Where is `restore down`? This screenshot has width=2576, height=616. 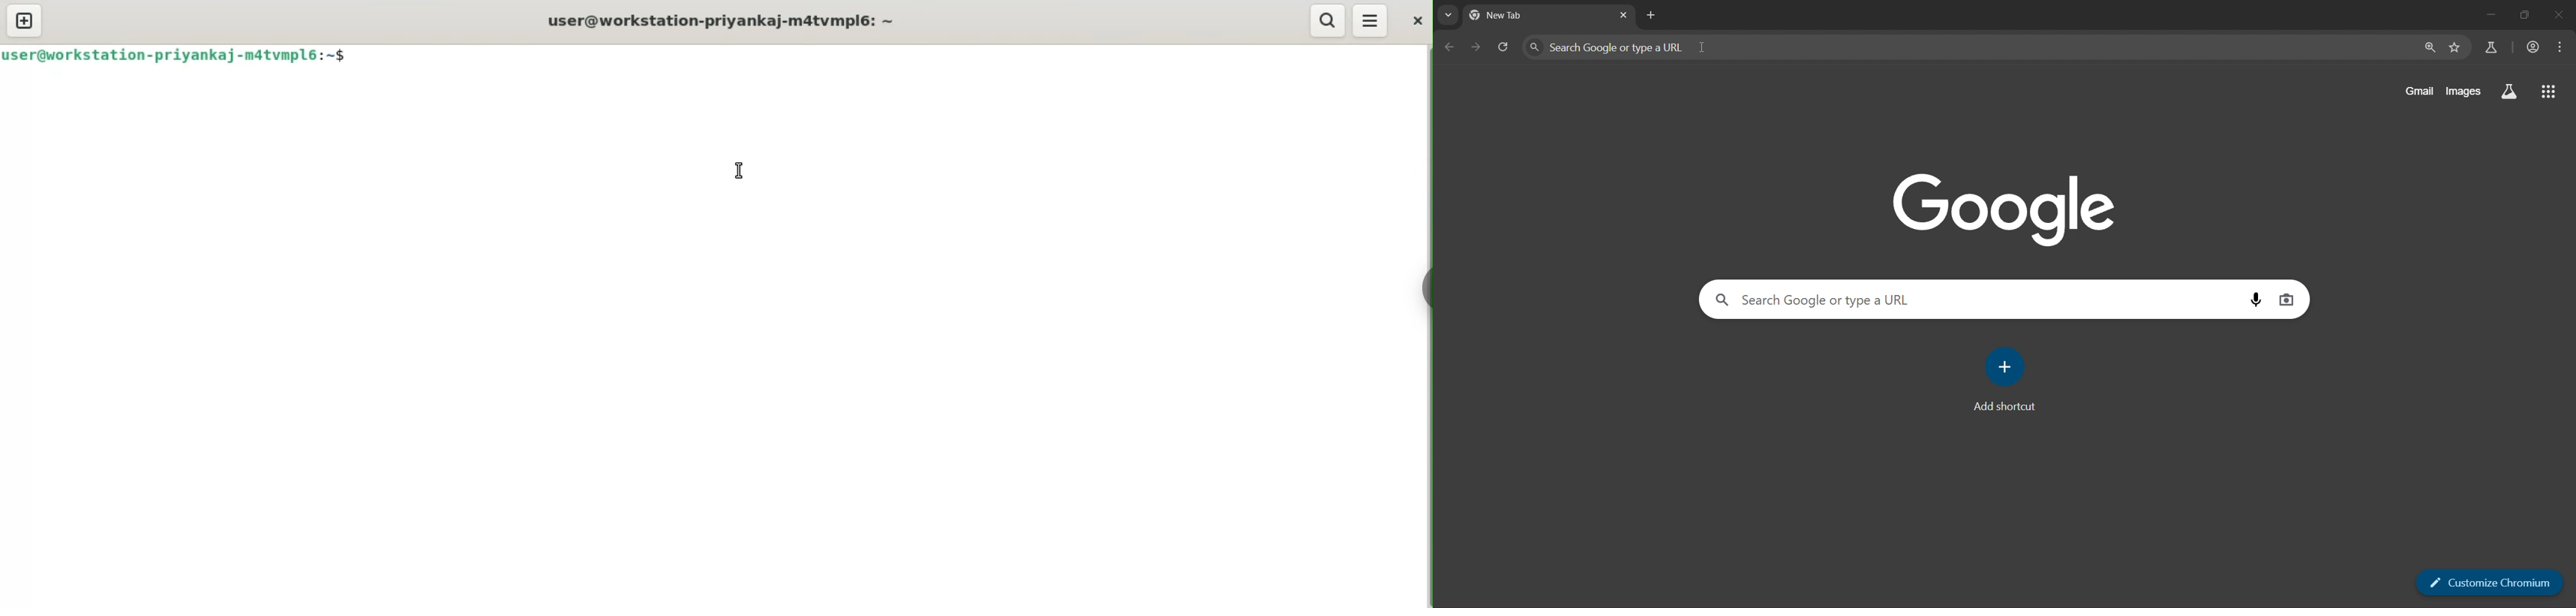
restore down is located at coordinates (2525, 16).